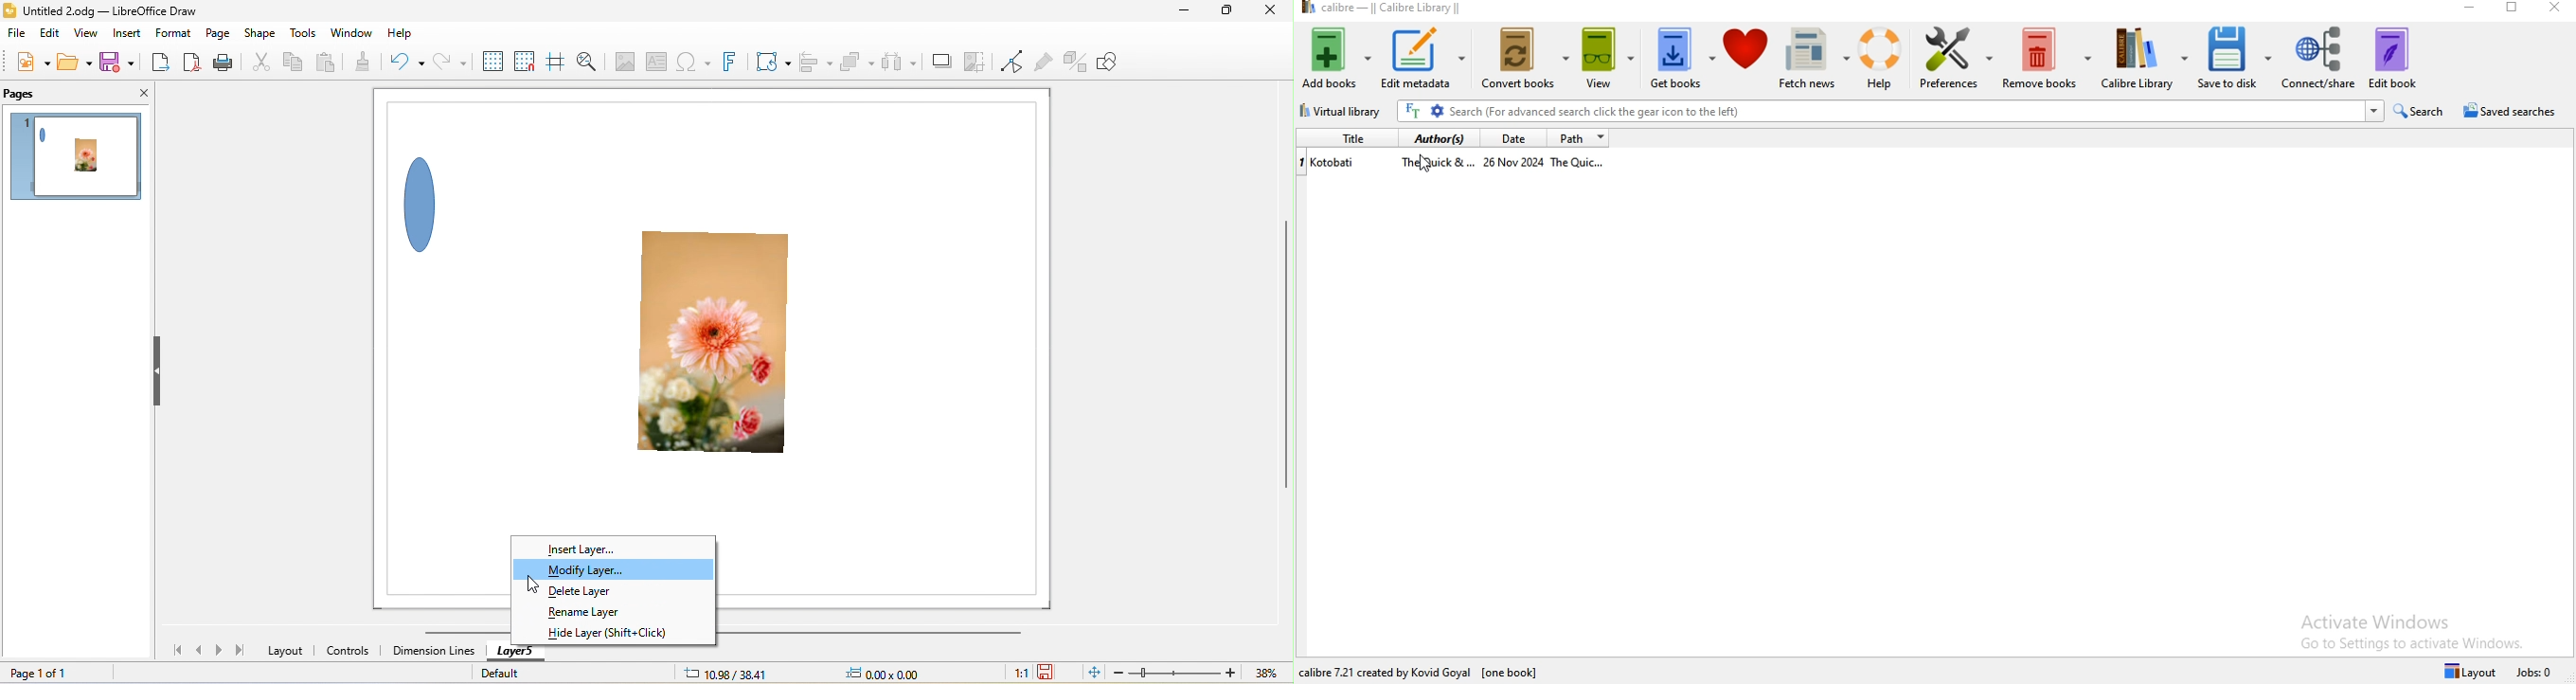 This screenshot has width=2576, height=700. Describe the element at coordinates (1012, 63) in the screenshot. I see `toggle point edit mode` at that location.